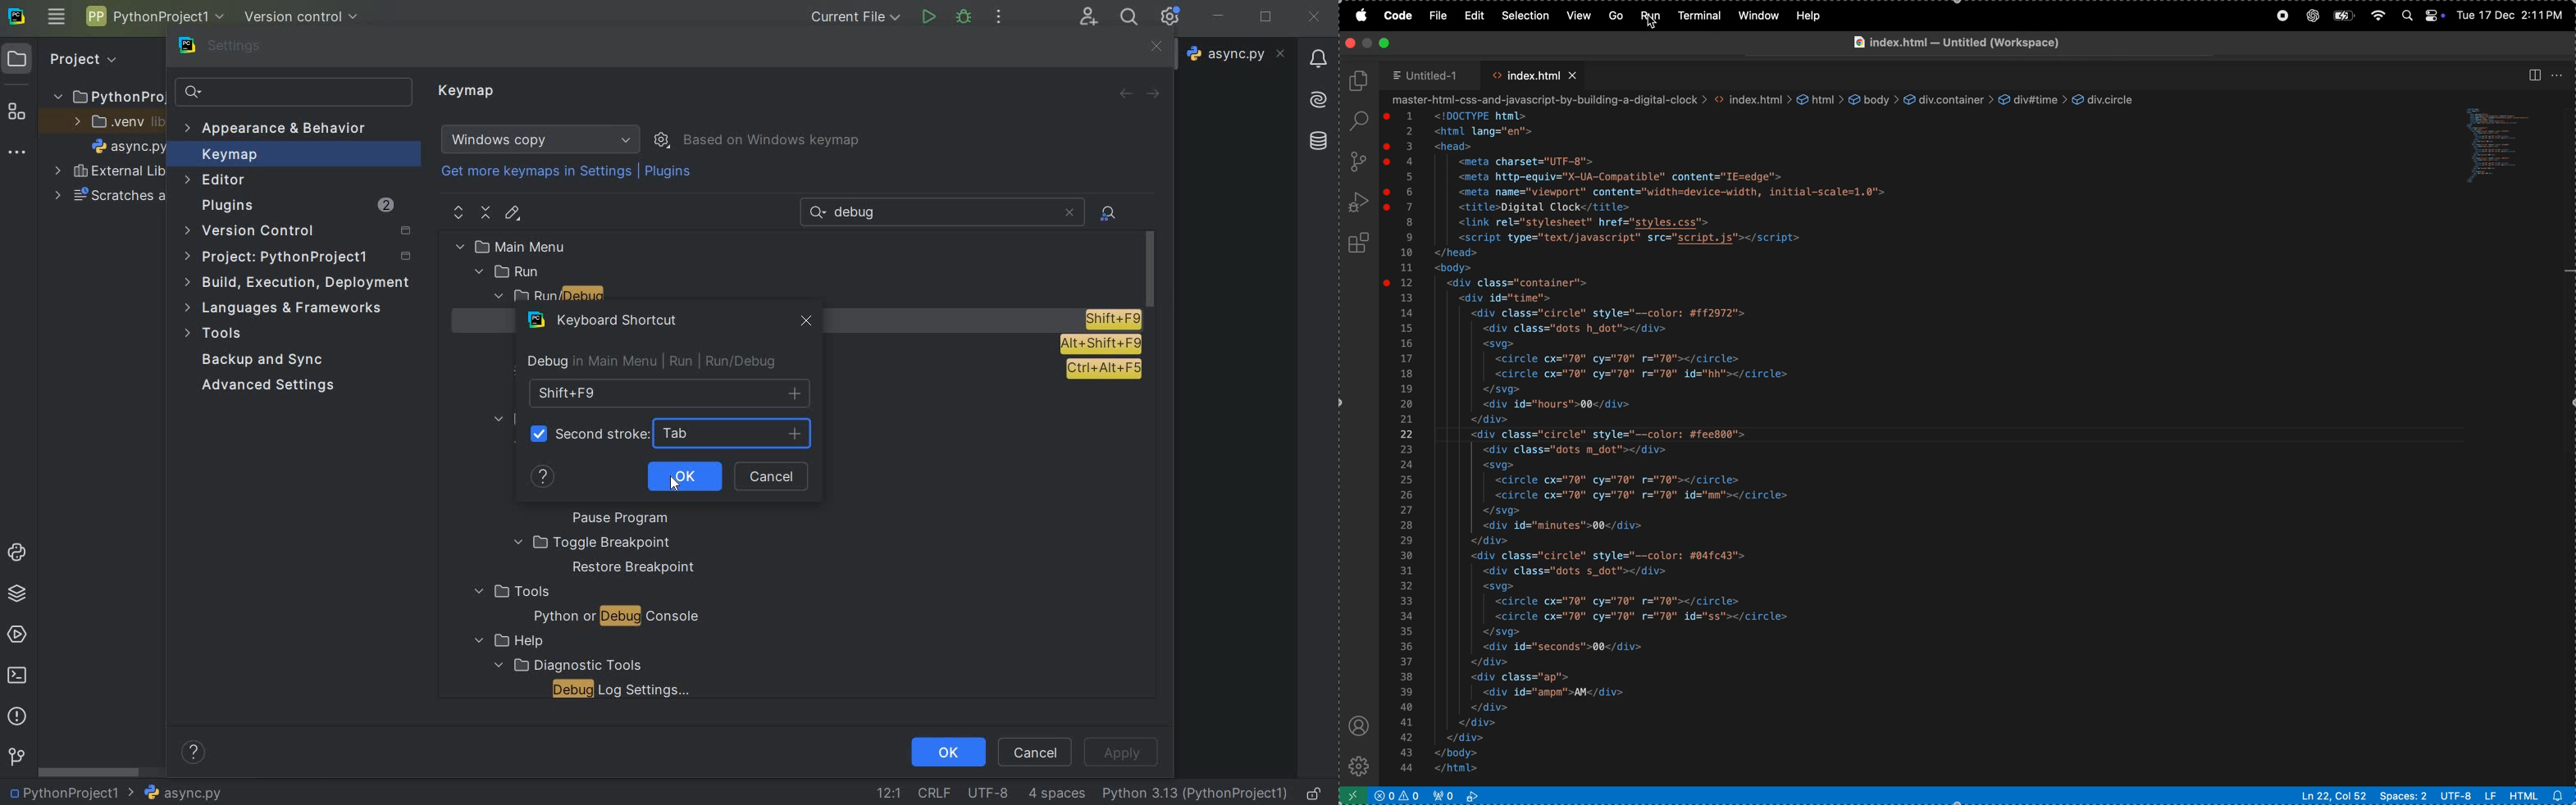  I want to click on ok, so click(680, 476).